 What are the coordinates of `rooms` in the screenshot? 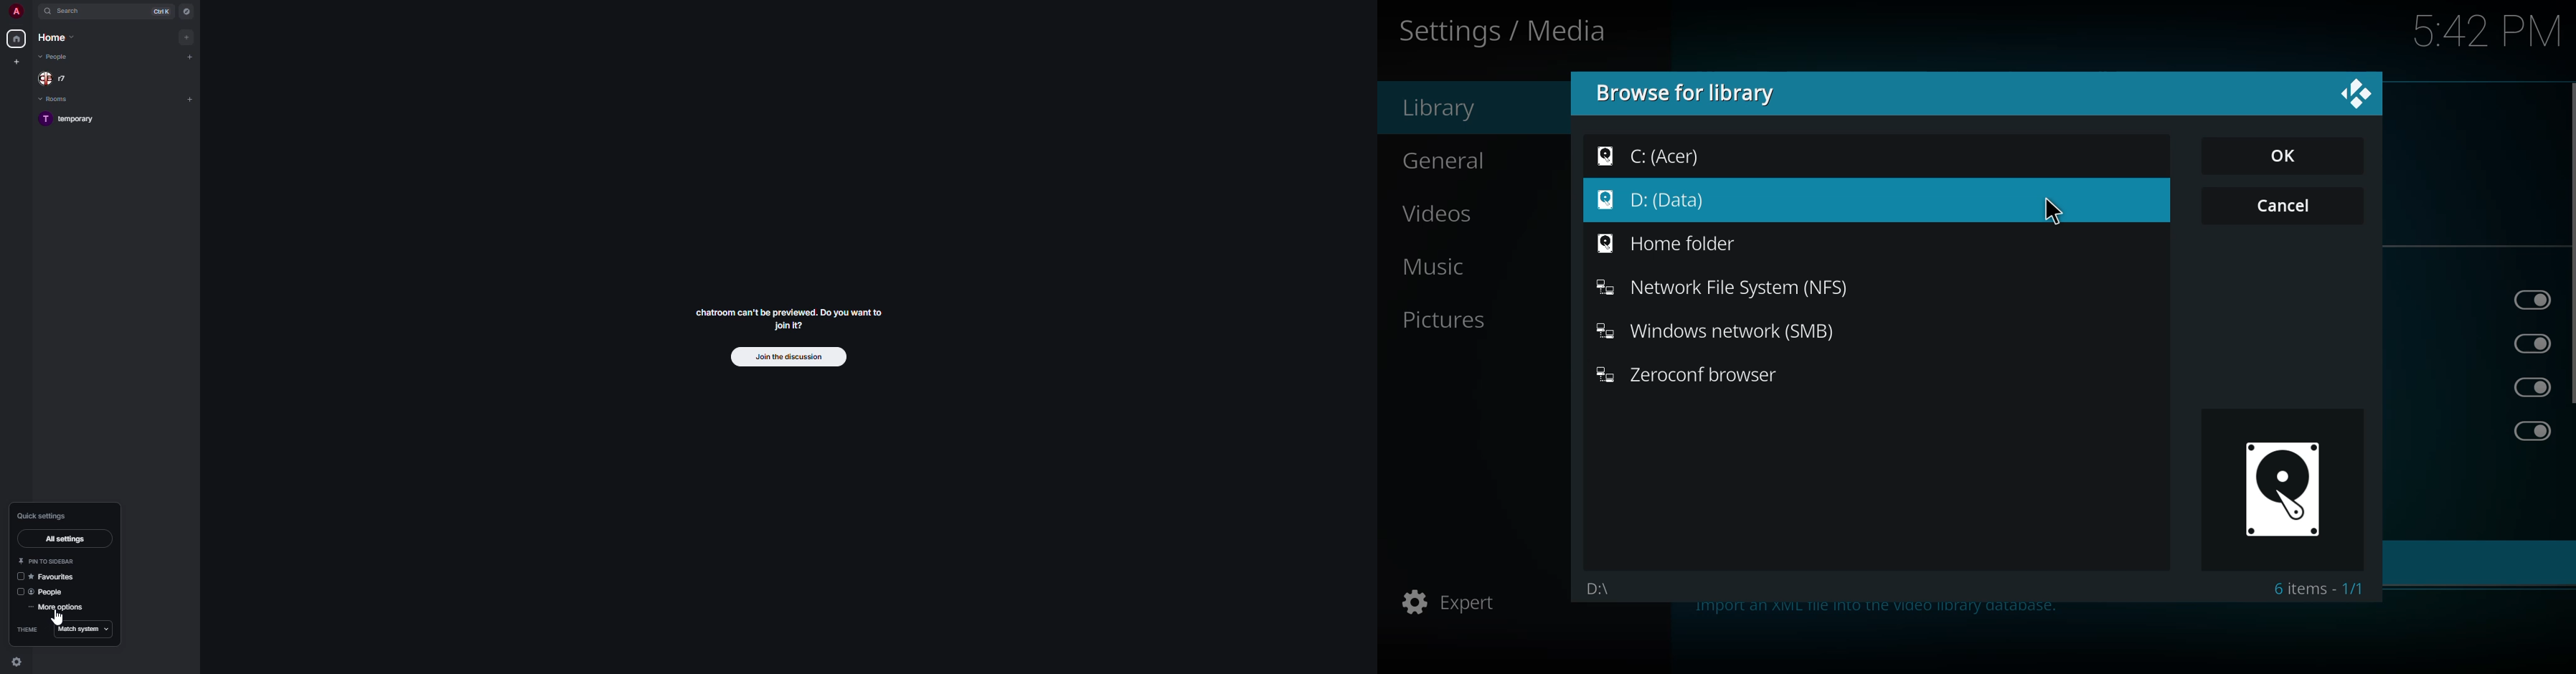 It's located at (55, 100).